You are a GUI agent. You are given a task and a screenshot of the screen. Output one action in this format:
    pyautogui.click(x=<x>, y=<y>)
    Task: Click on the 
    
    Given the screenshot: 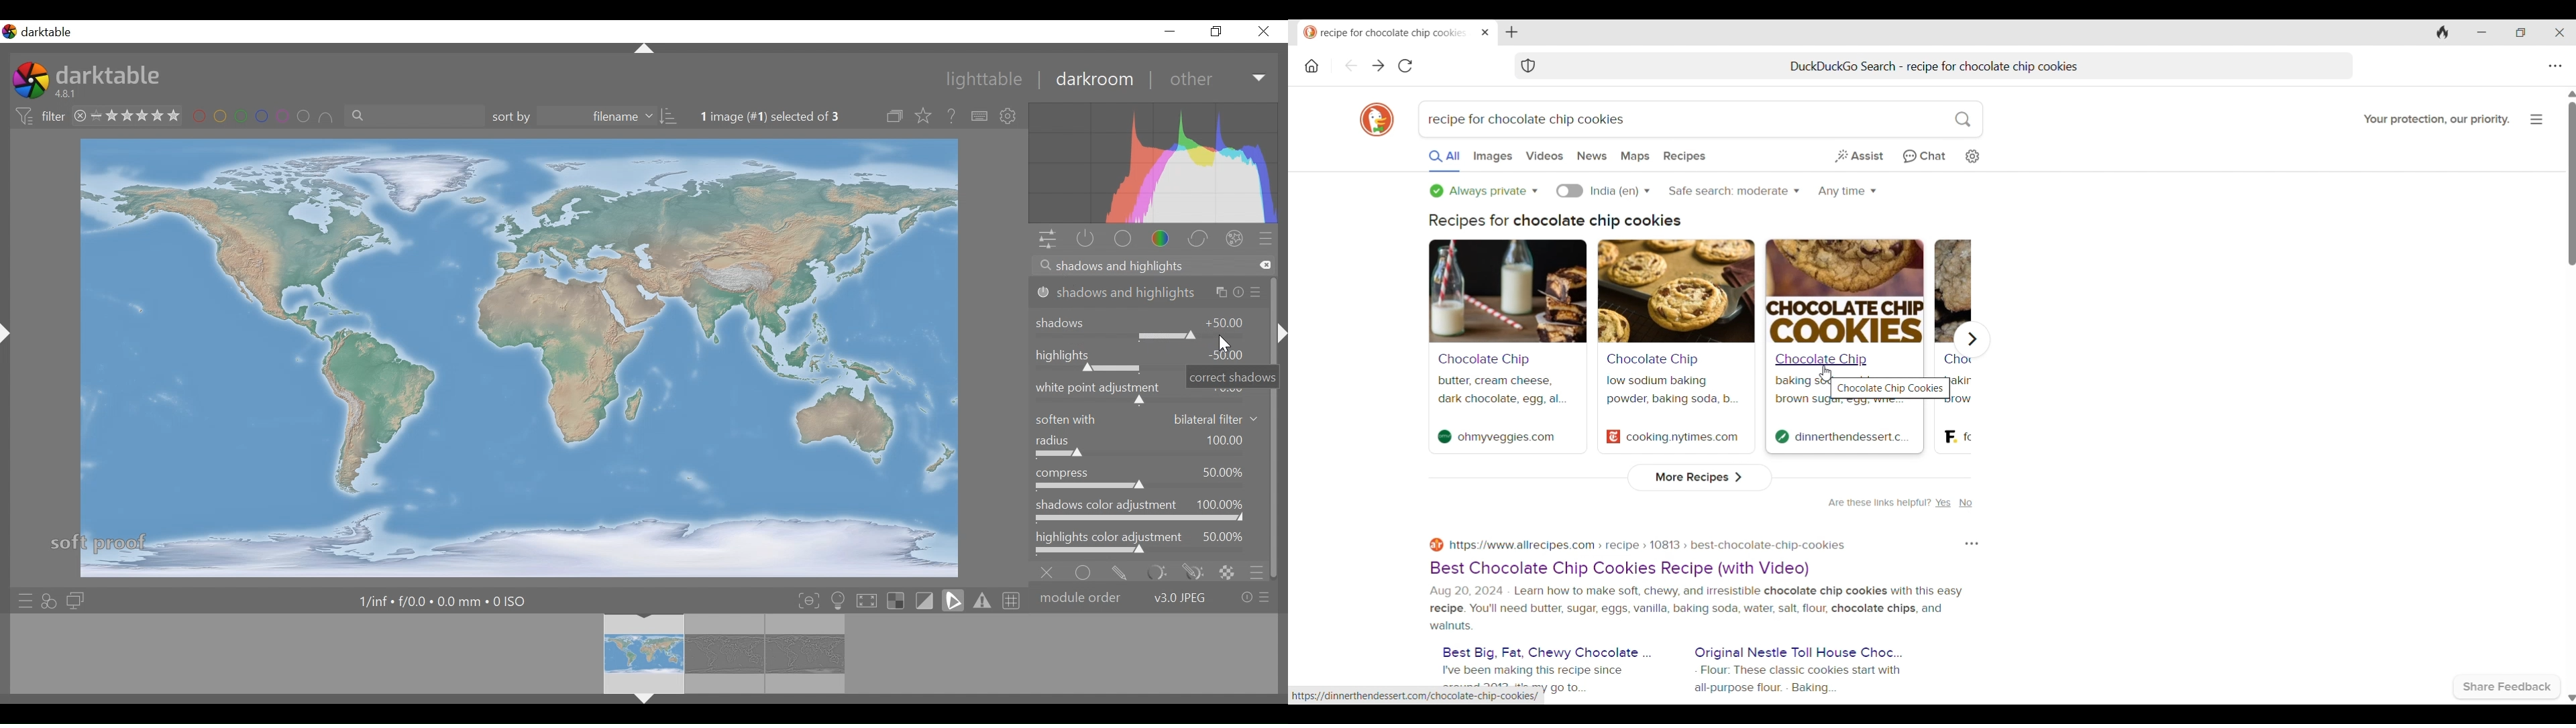 What is the action you would take?
    pyautogui.click(x=649, y=703)
    